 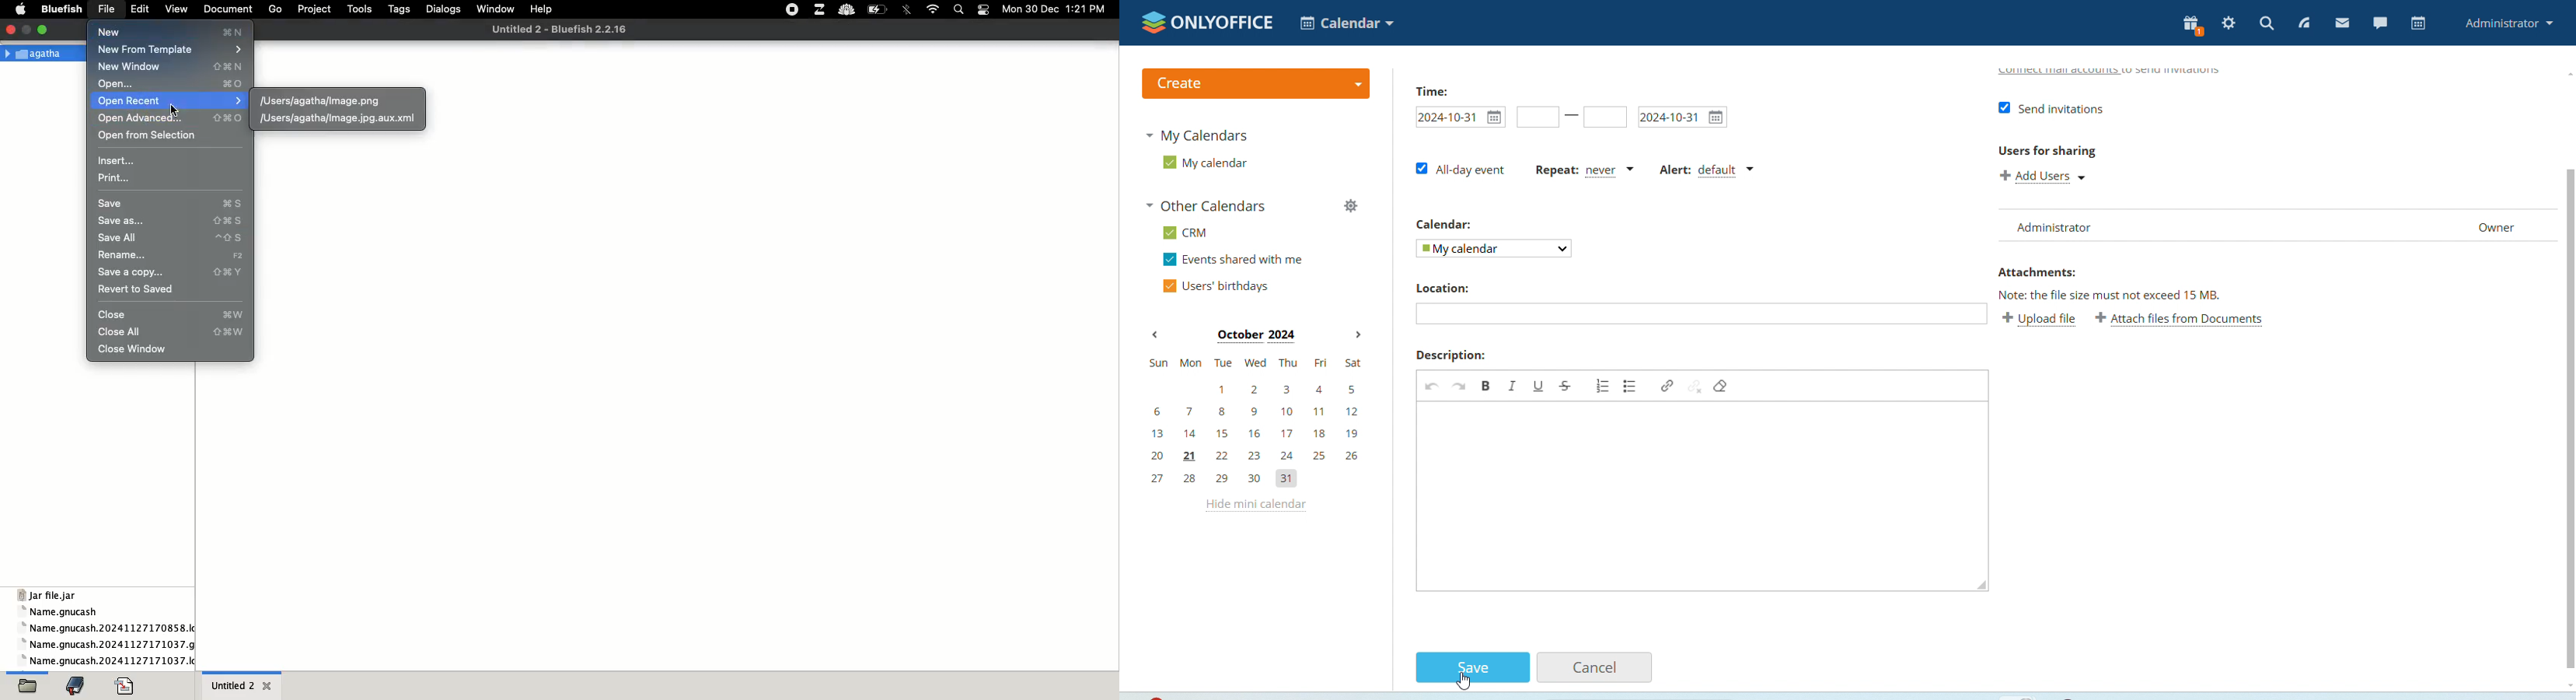 What do you see at coordinates (1583, 169) in the screenshot?
I see `repeat` at bounding box center [1583, 169].